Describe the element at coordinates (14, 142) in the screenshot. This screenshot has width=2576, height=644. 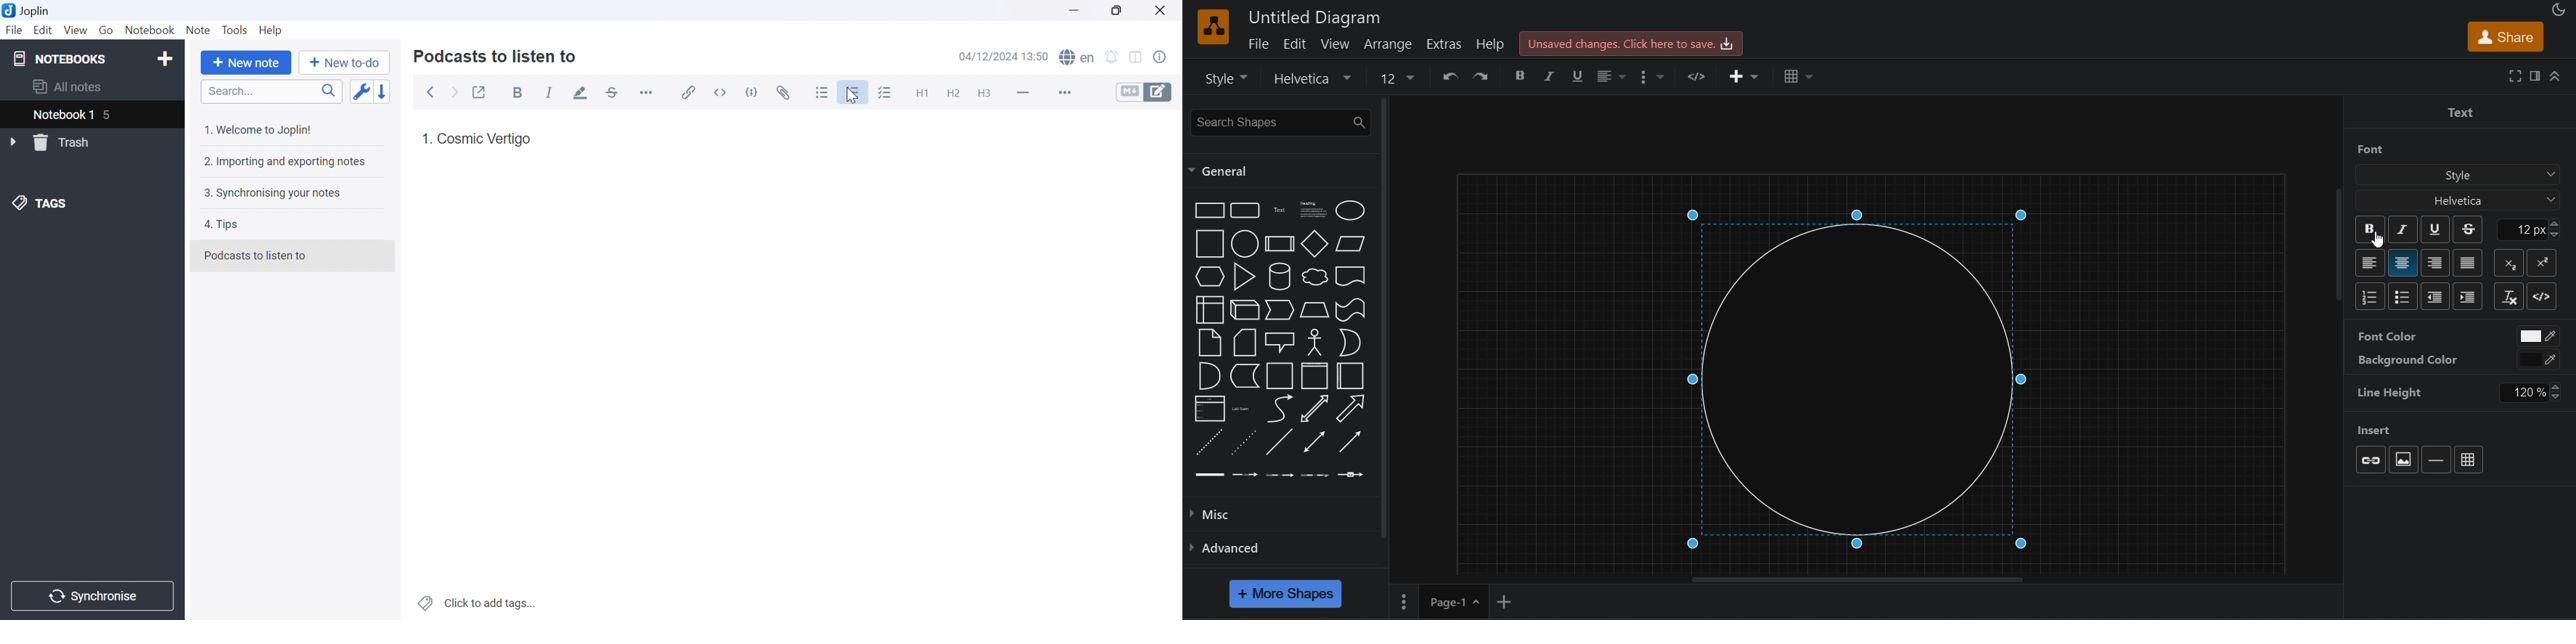
I see `Drop Down` at that location.